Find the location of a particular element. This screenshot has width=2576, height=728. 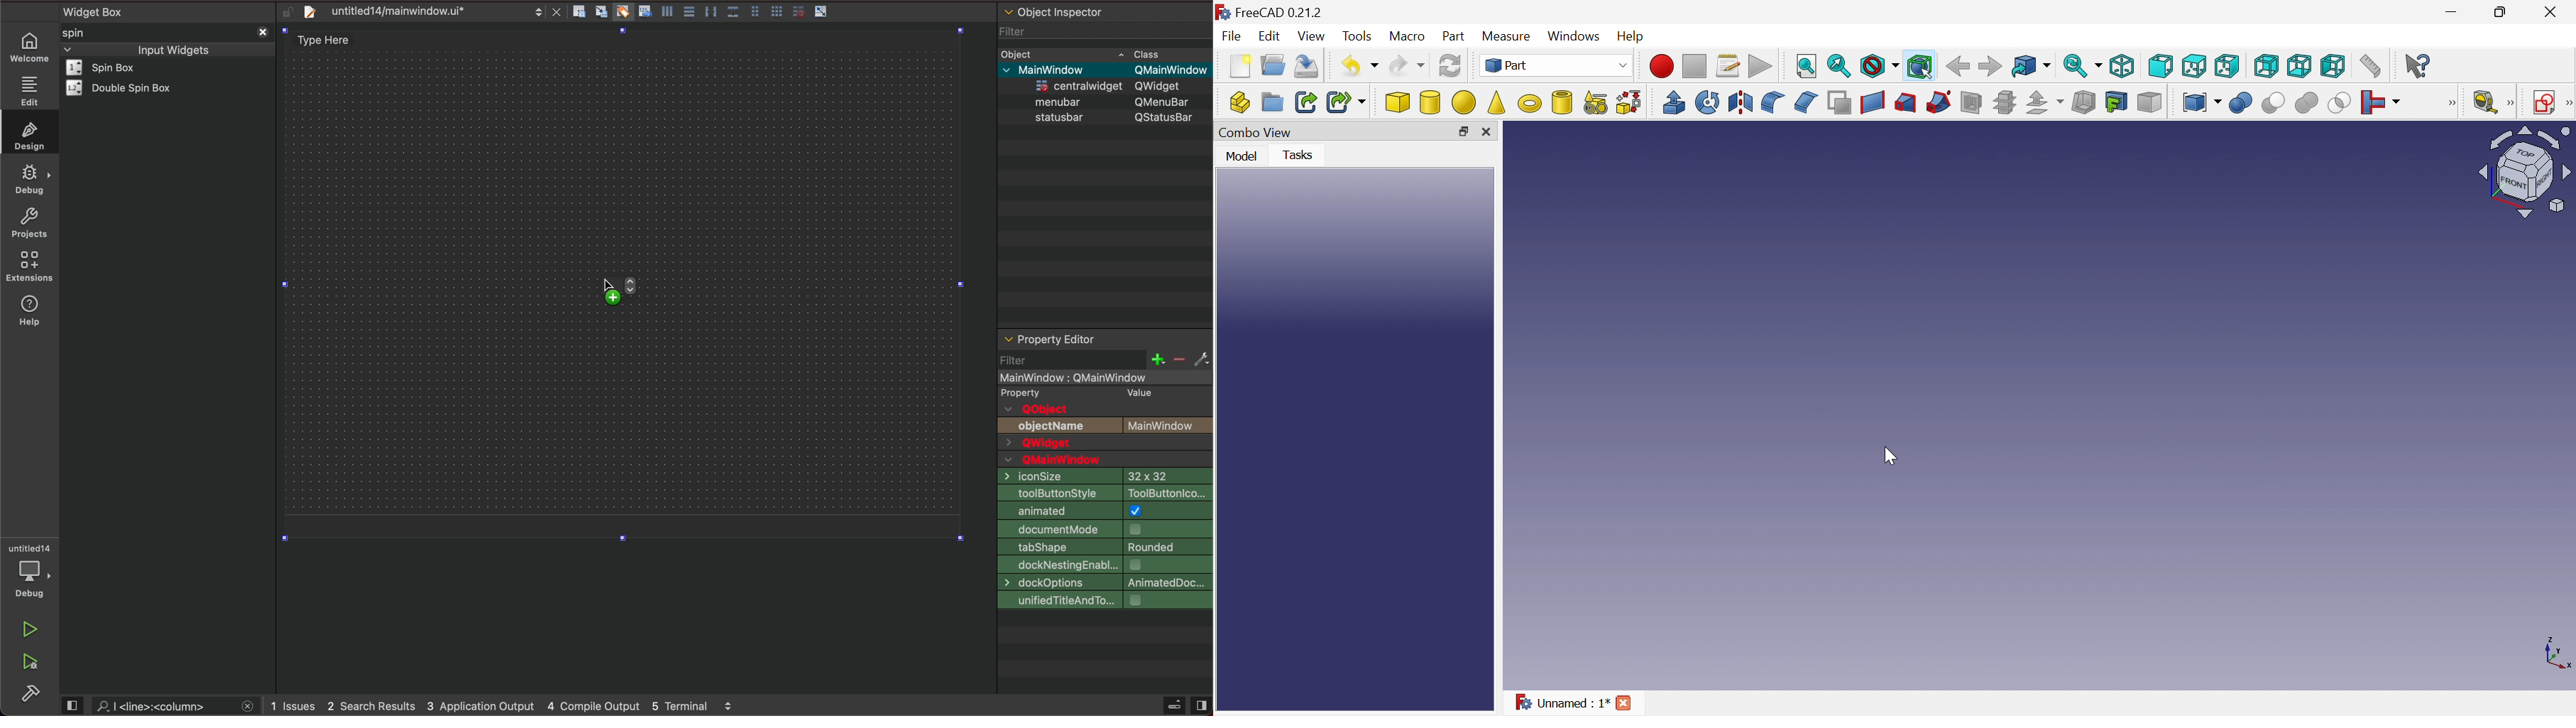

[Sketcher] is located at coordinates (2567, 102).